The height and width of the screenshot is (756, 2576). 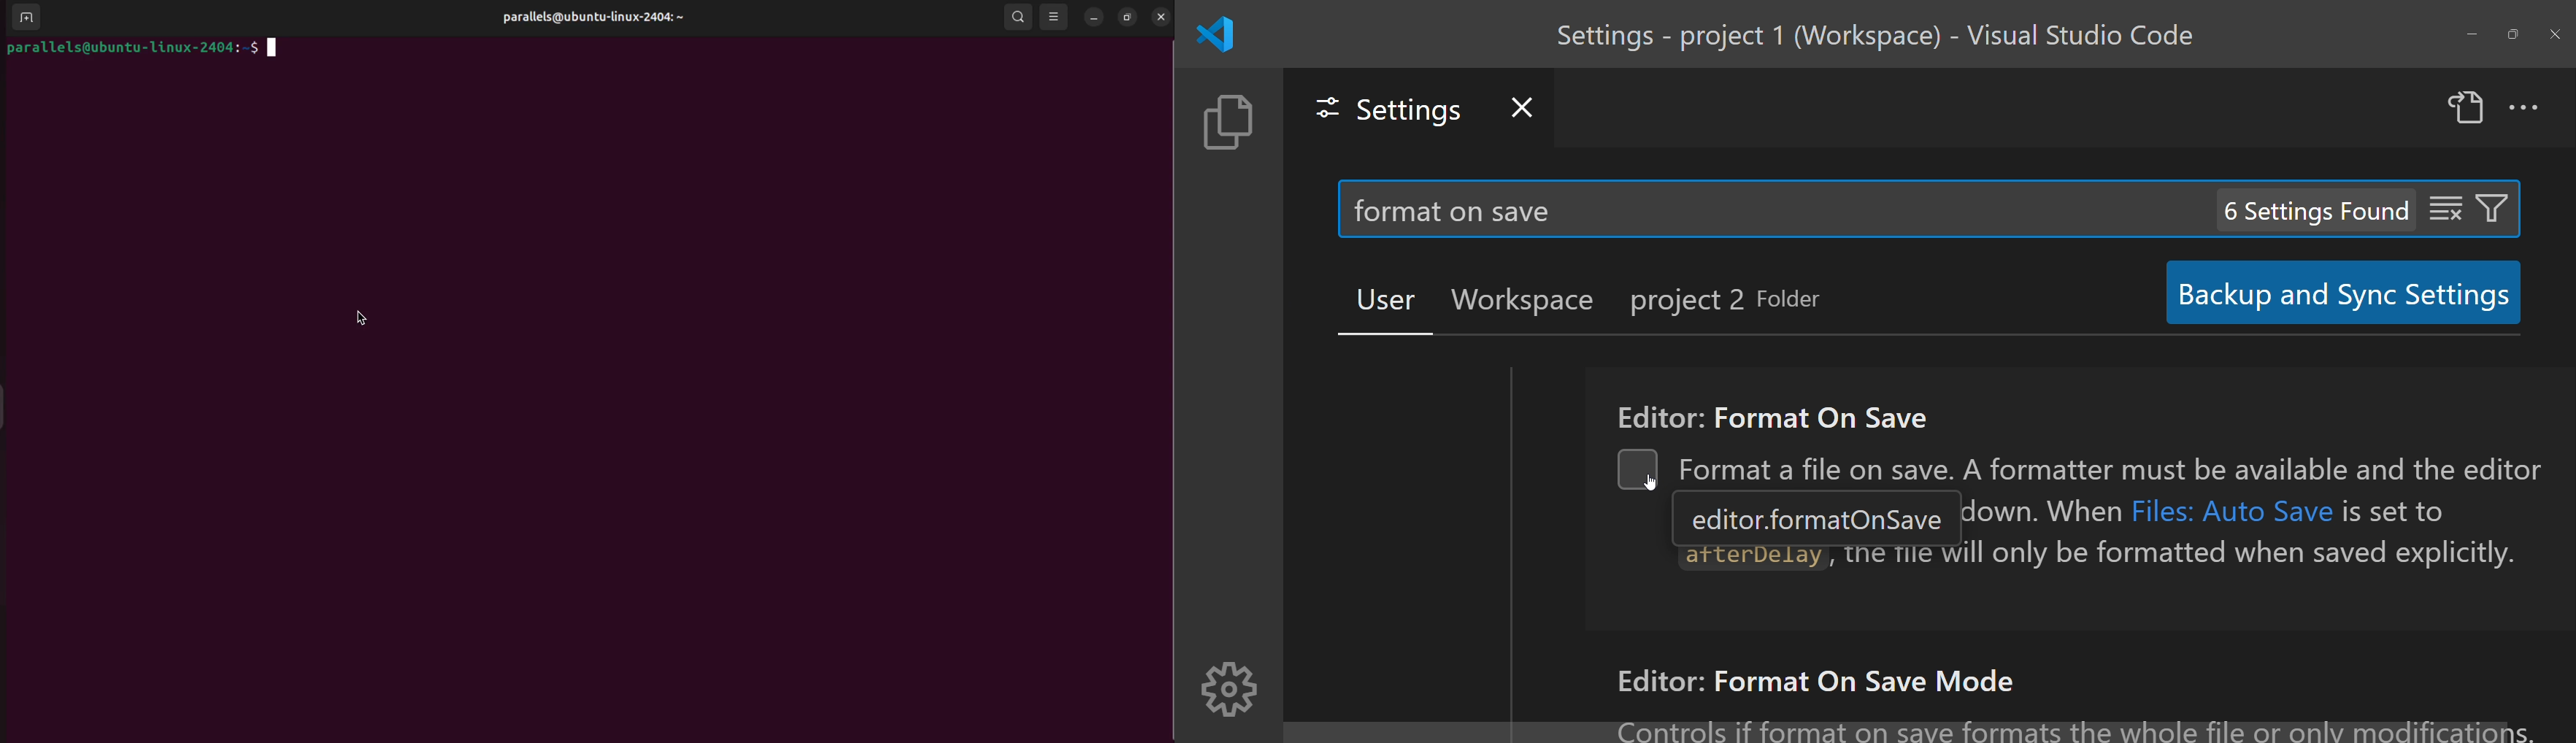 What do you see at coordinates (1739, 302) in the screenshot?
I see `project 2 folder` at bounding box center [1739, 302].